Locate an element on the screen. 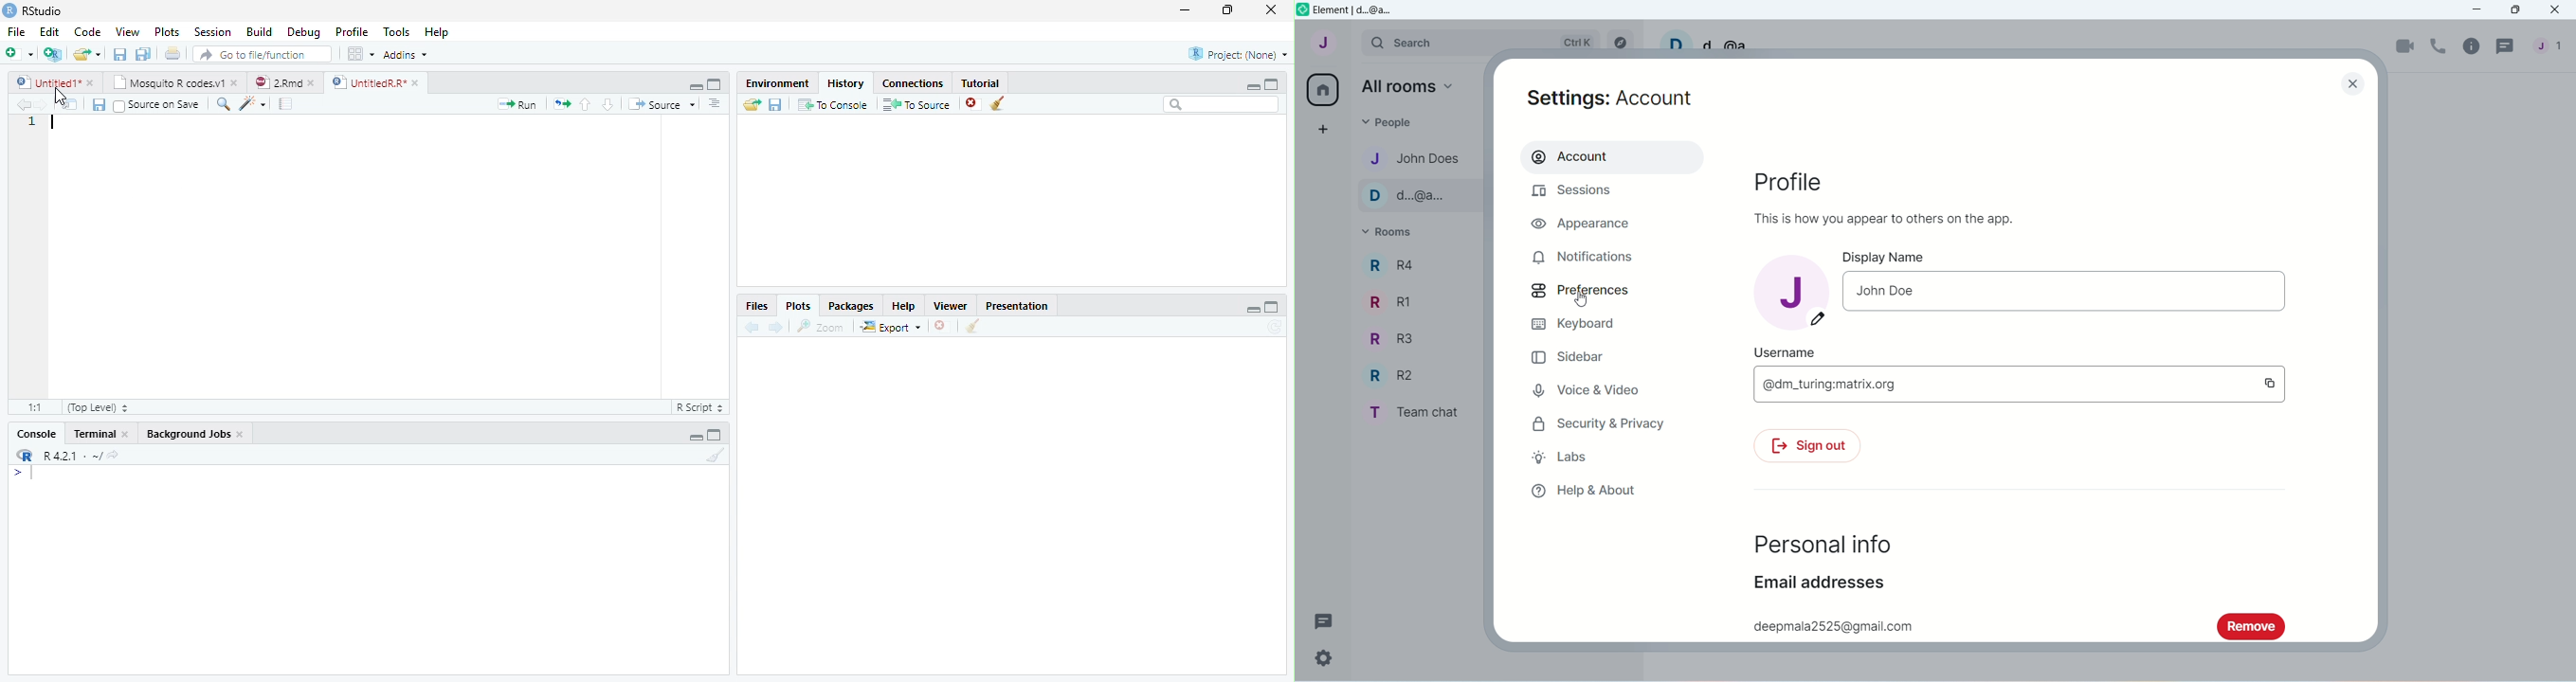  Create a project is located at coordinates (54, 53).